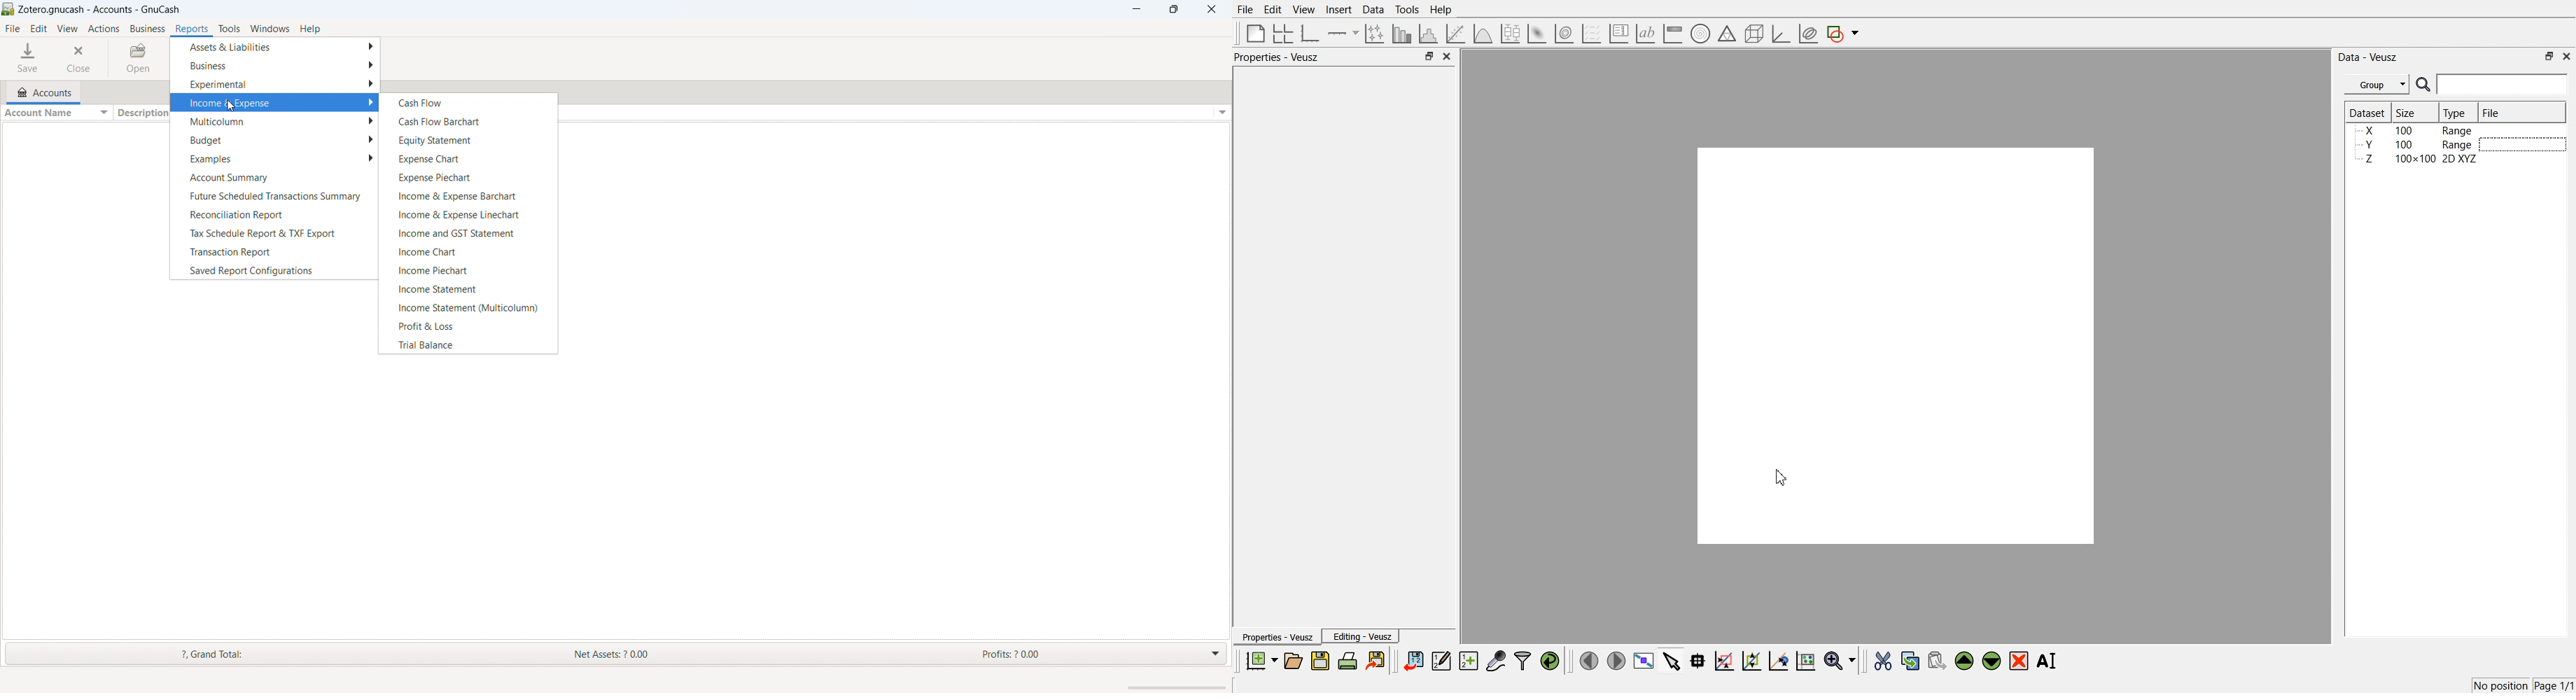 The height and width of the screenshot is (700, 2576). I want to click on sort by description, so click(141, 114).